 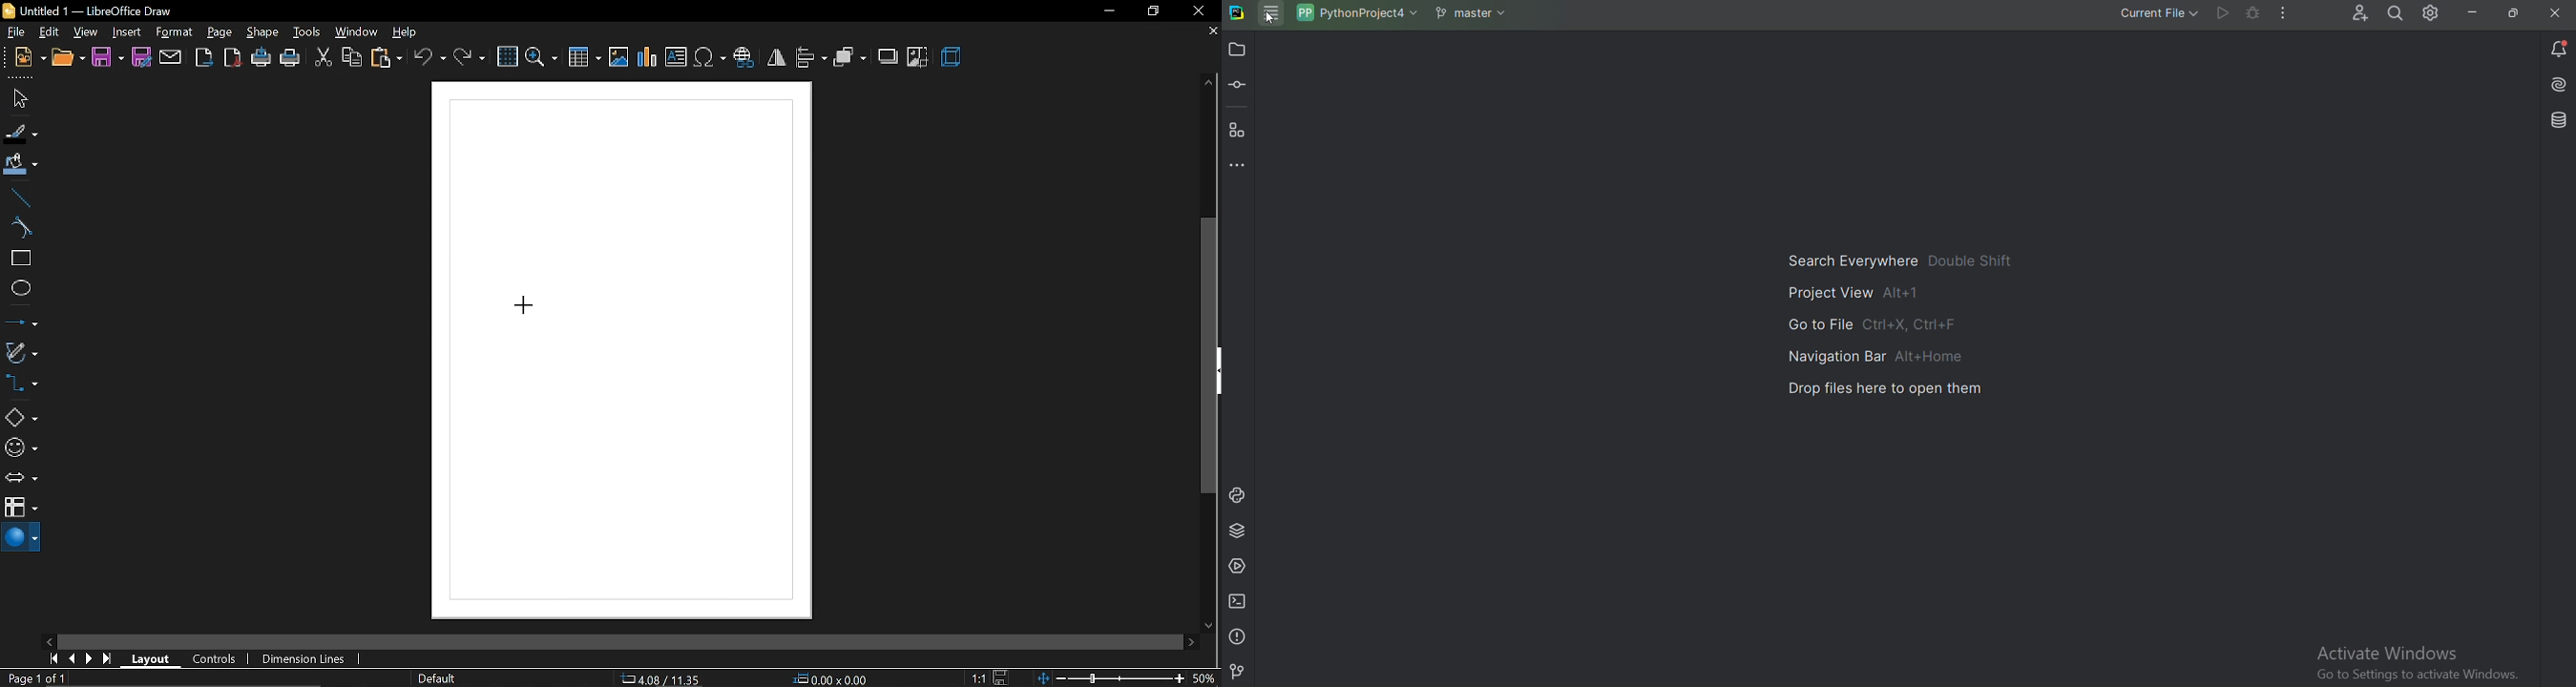 What do you see at coordinates (1196, 10) in the screenshot?
I see `close` at bounding box center [1196, 10].